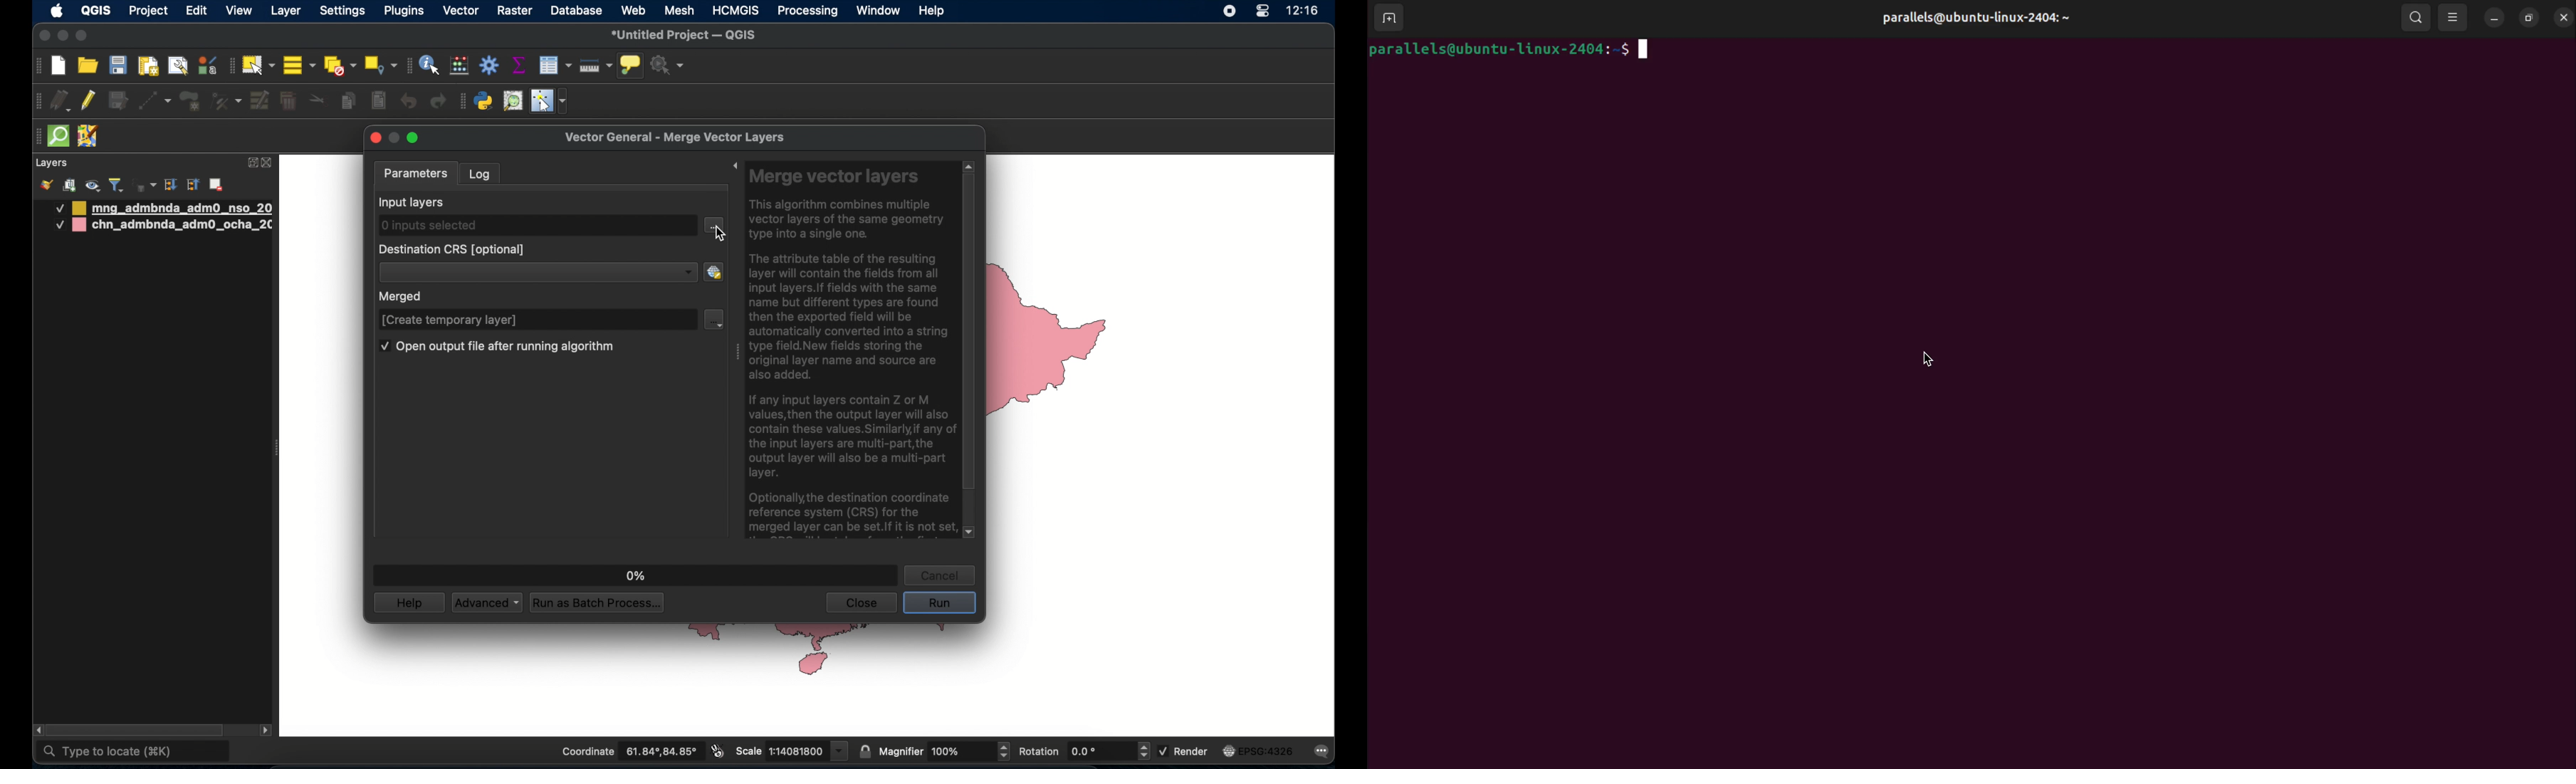 The image size is (2576, 784). Describe the element at coordinates (409, 101) in the screenshot. I see `undo` at that location.